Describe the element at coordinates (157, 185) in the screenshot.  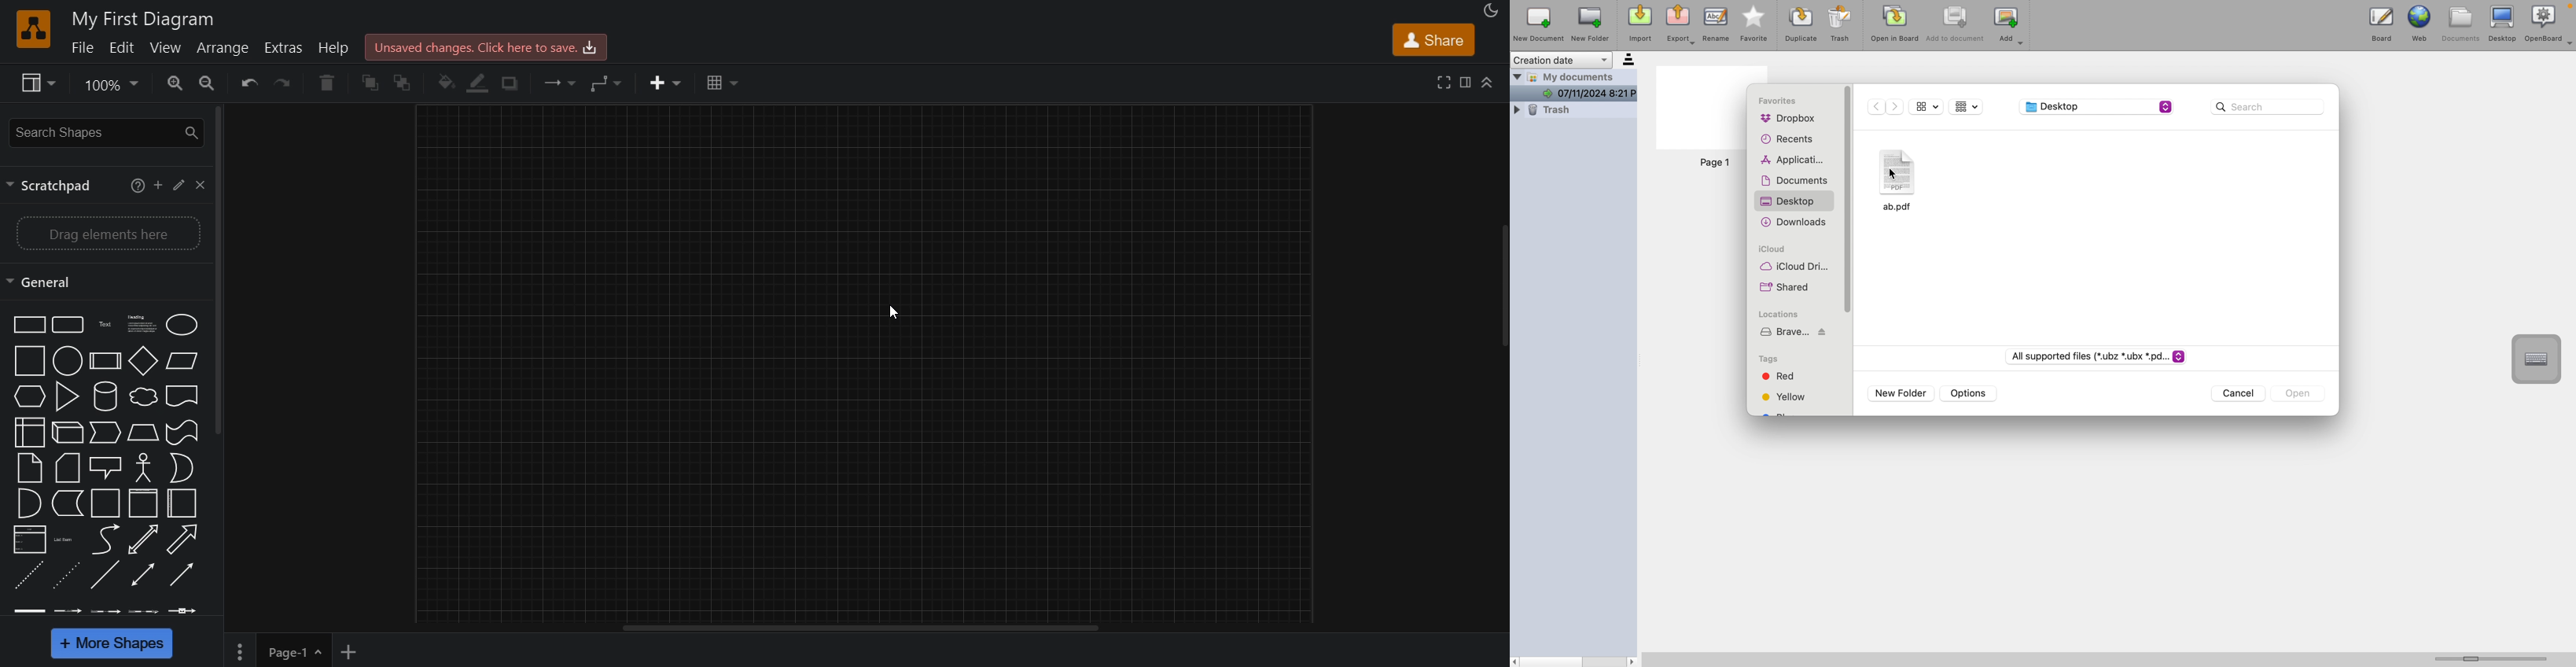
I see `add` at that location.